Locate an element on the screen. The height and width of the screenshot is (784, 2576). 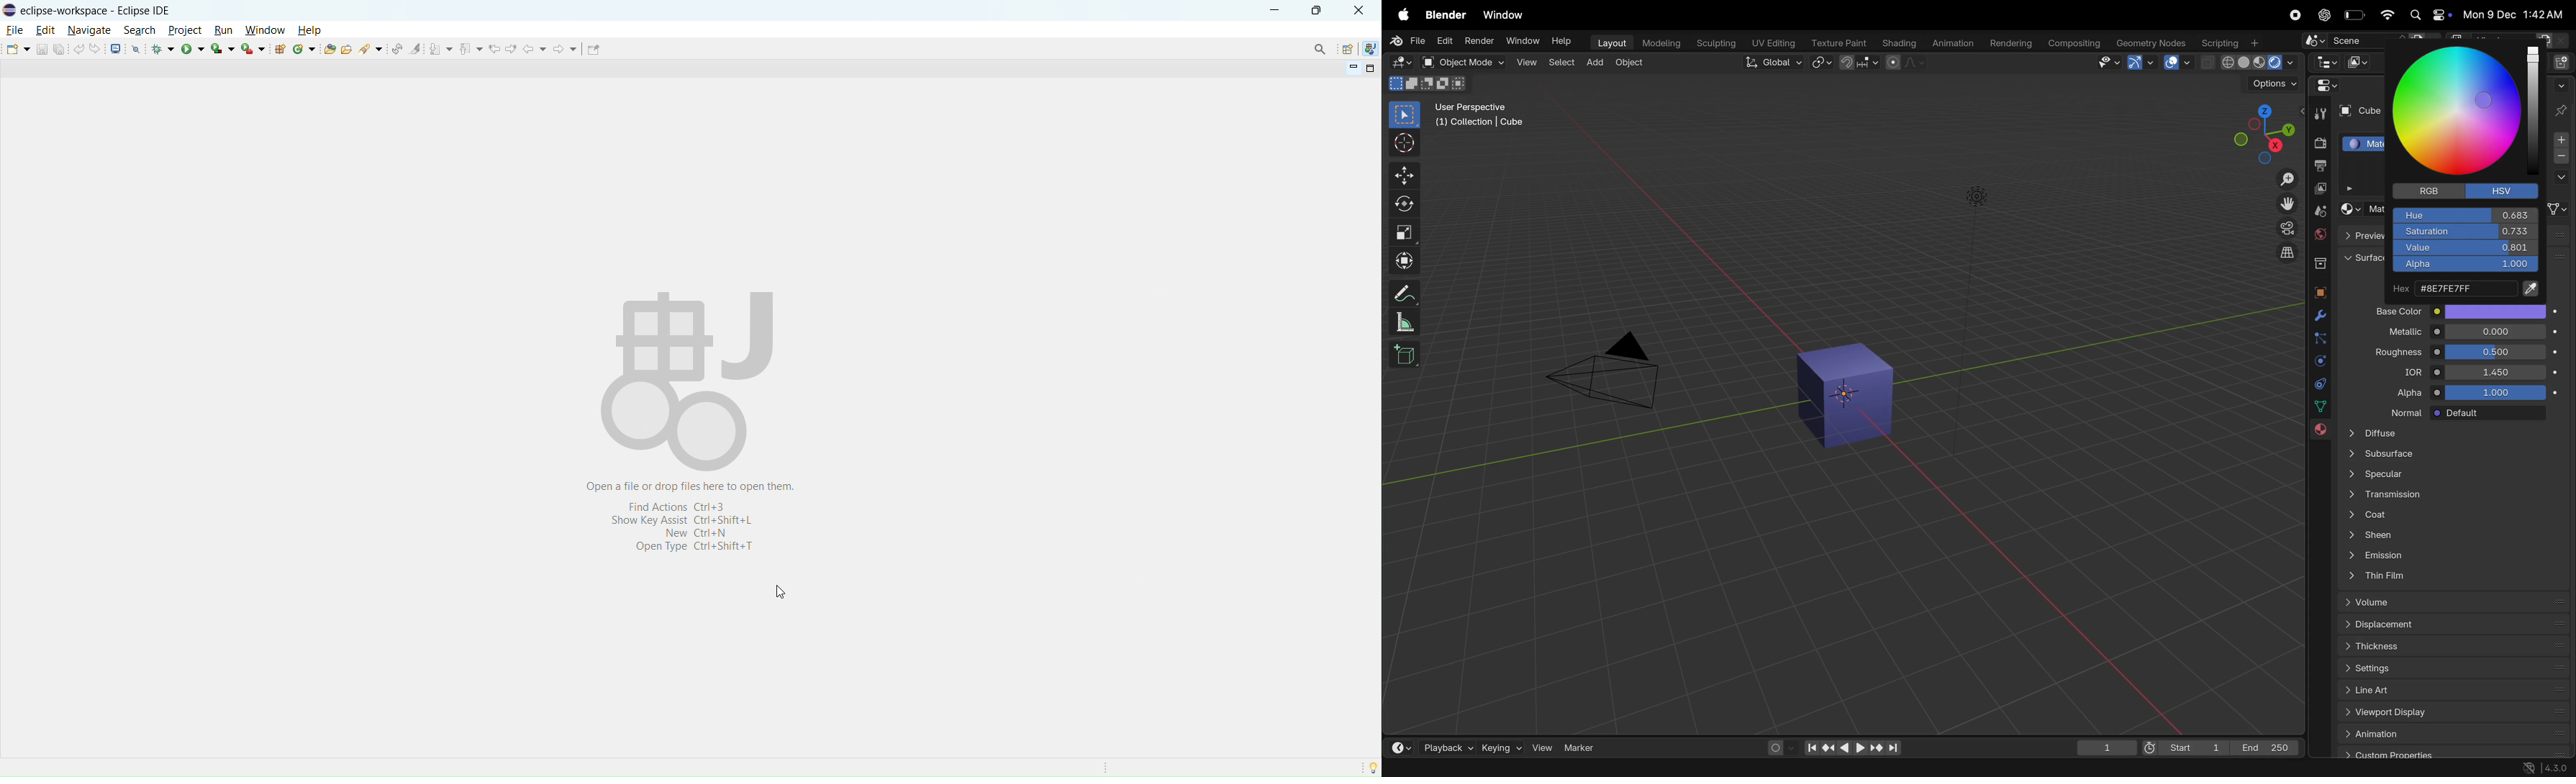
file is located at coordinates (16, 30).